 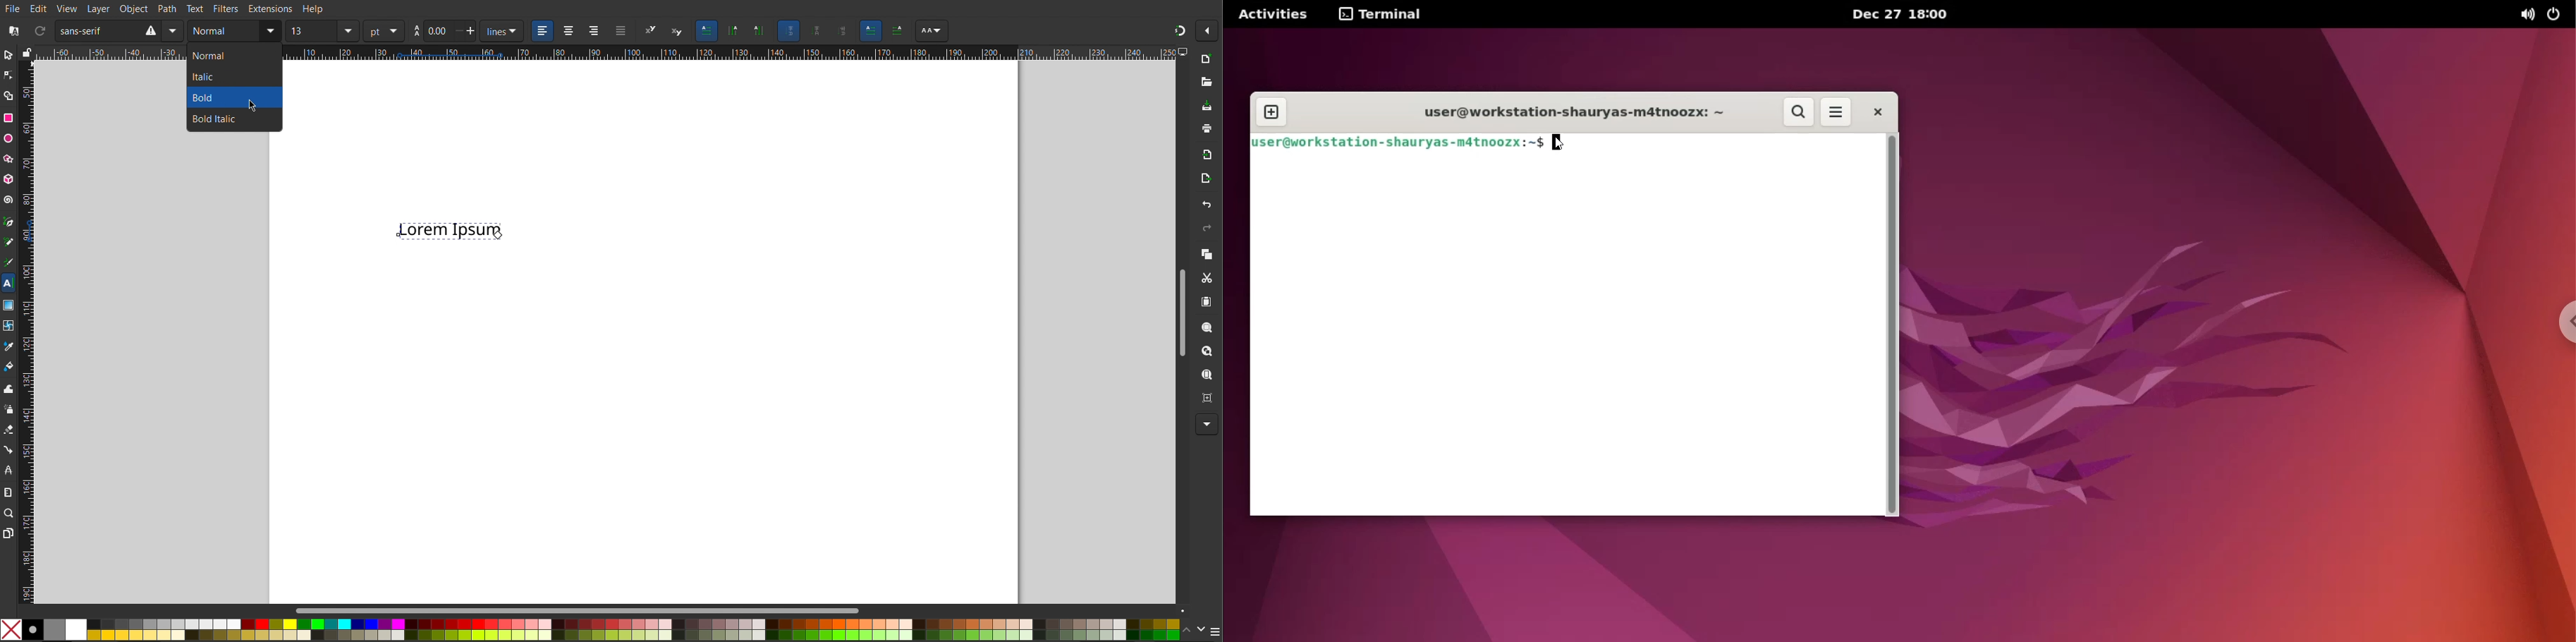 What do you see at coordinates (1204, 425) in the screenshot?
I see `More` at bounding box center [1204, 425].